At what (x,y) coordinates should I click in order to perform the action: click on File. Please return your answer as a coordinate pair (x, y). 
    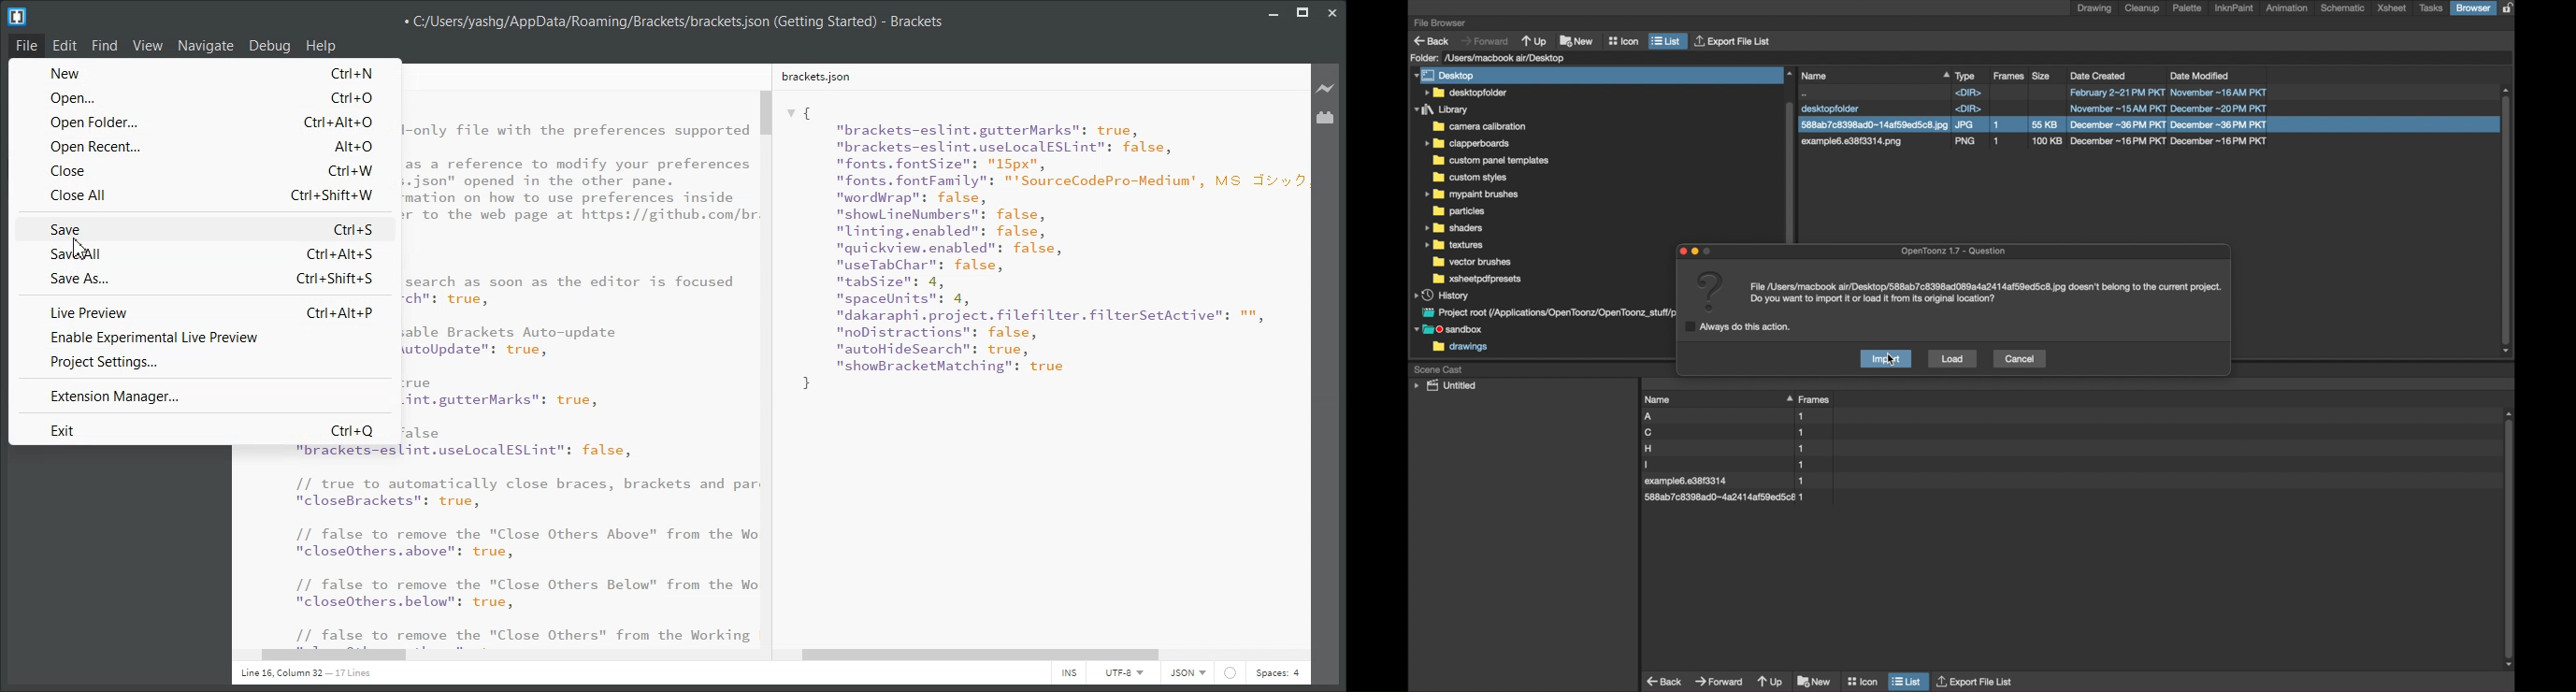
    Looking at the image, I should click on (26, 46).